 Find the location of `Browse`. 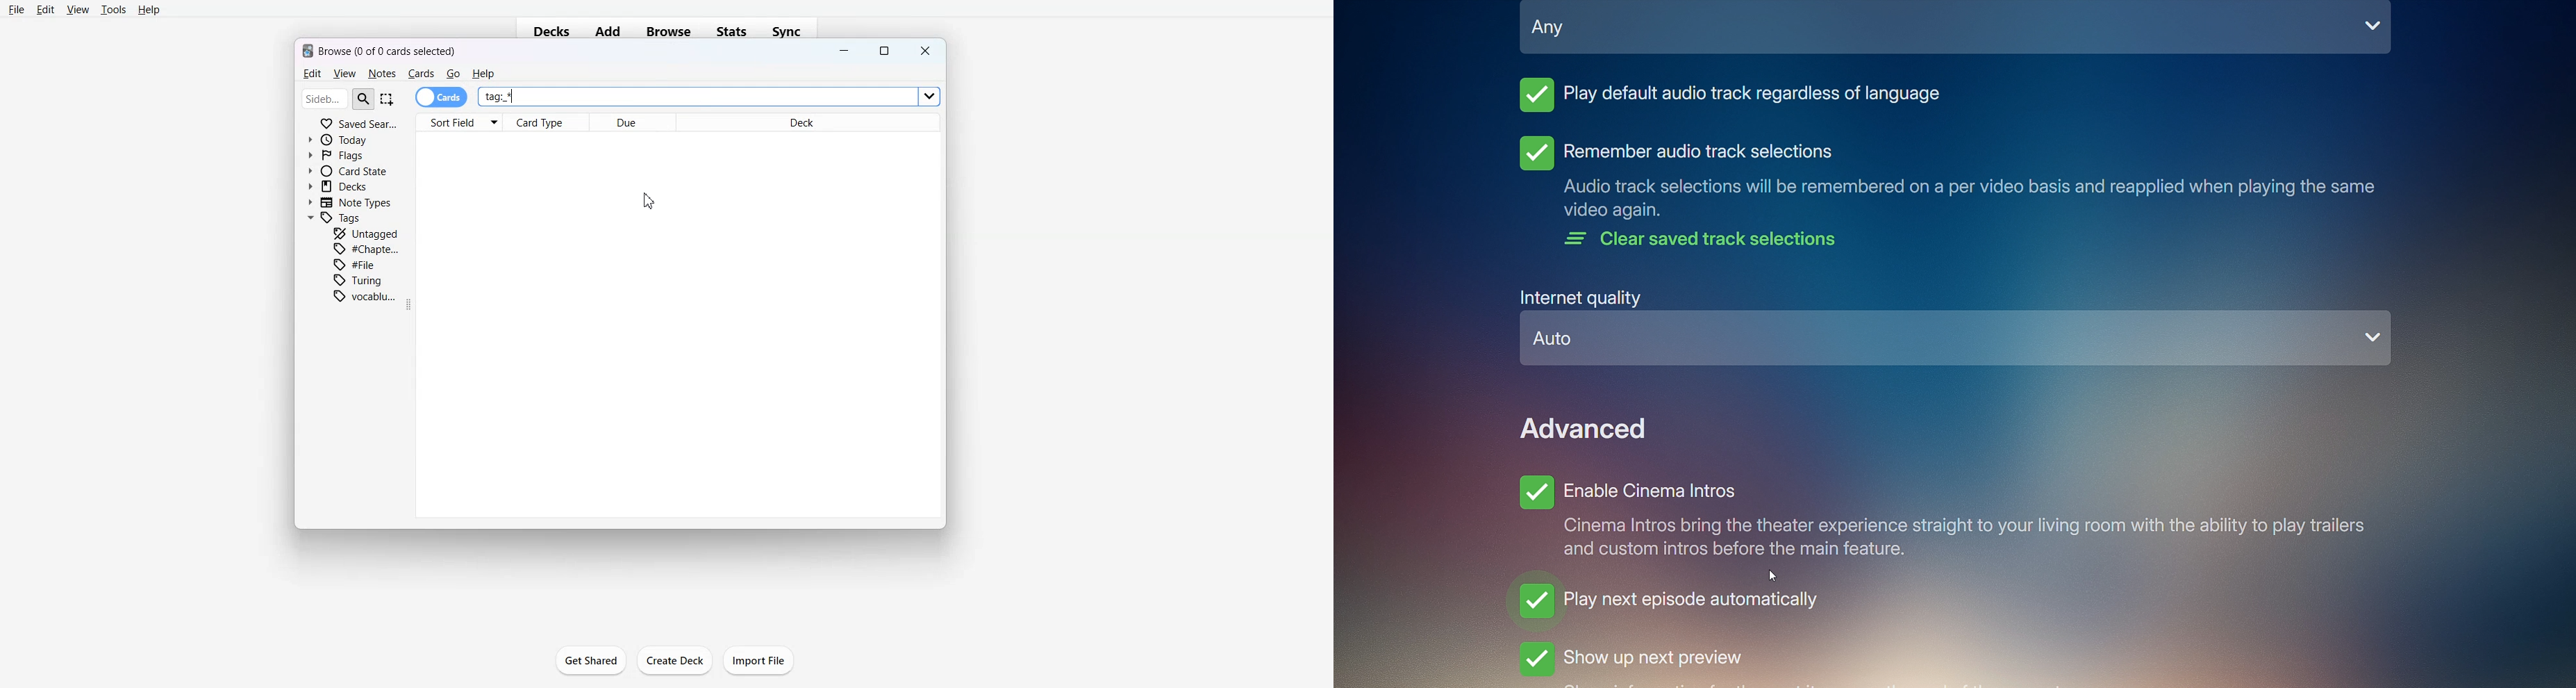

Browse is located at coordinates (668, 28).